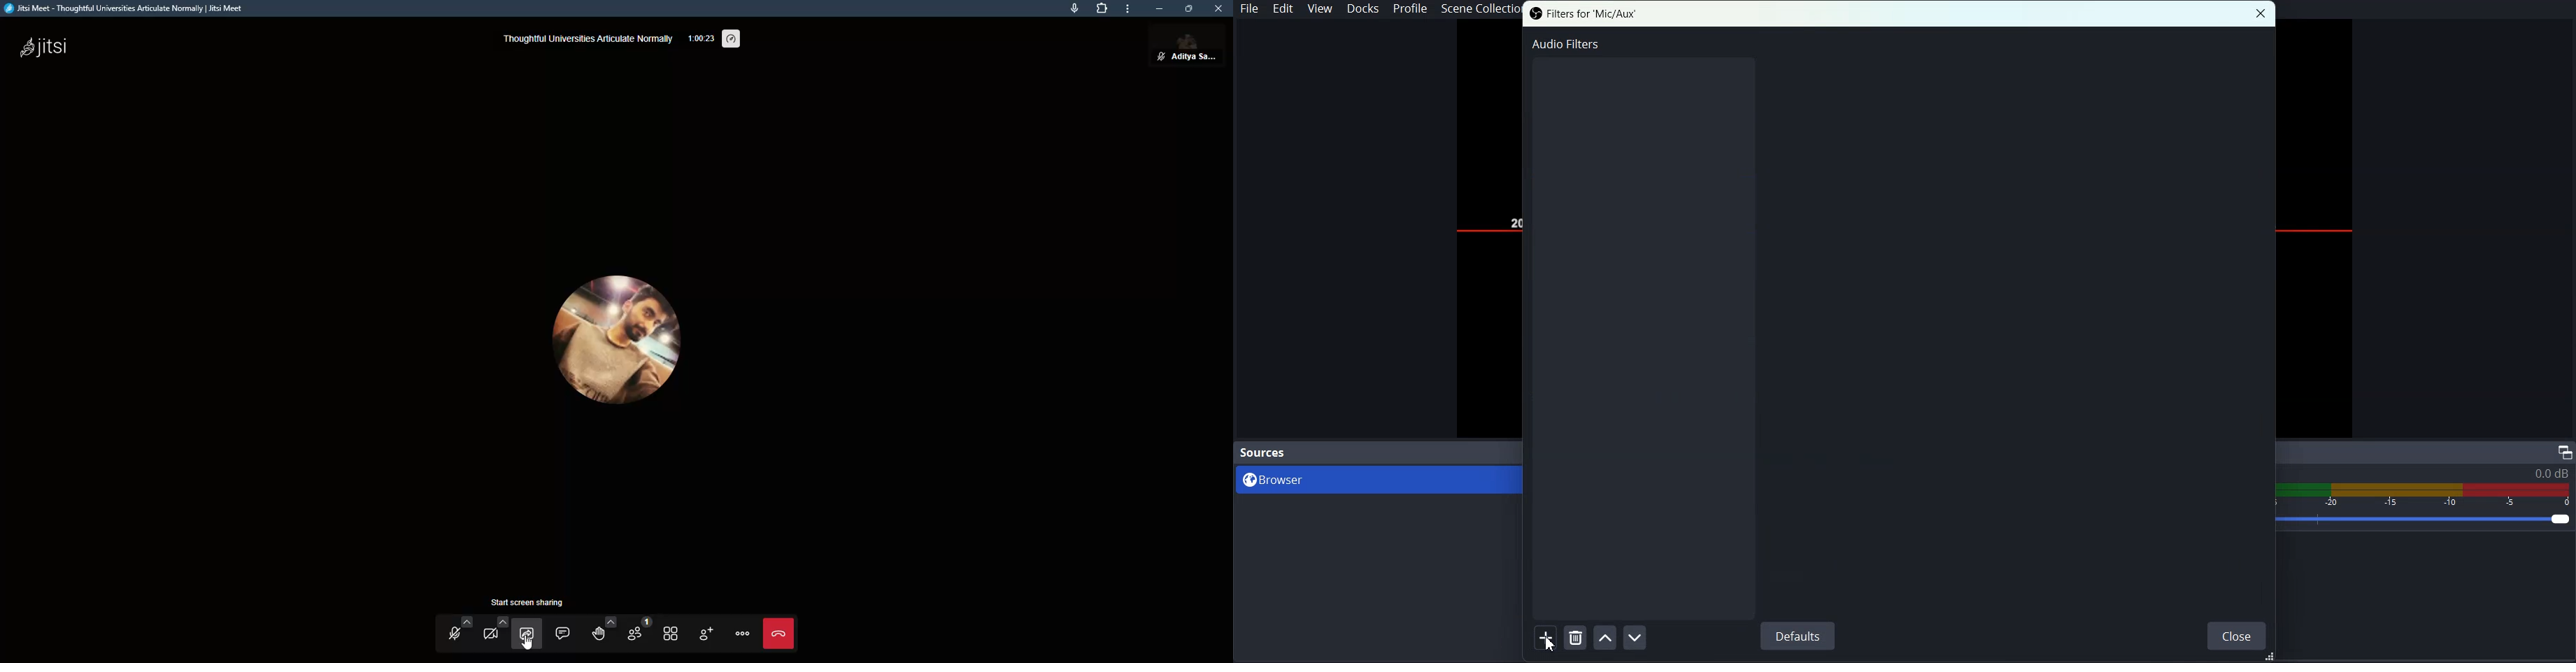 This screenshot has width=2576, height=672. I want to click on Source , so click(1265, 452).